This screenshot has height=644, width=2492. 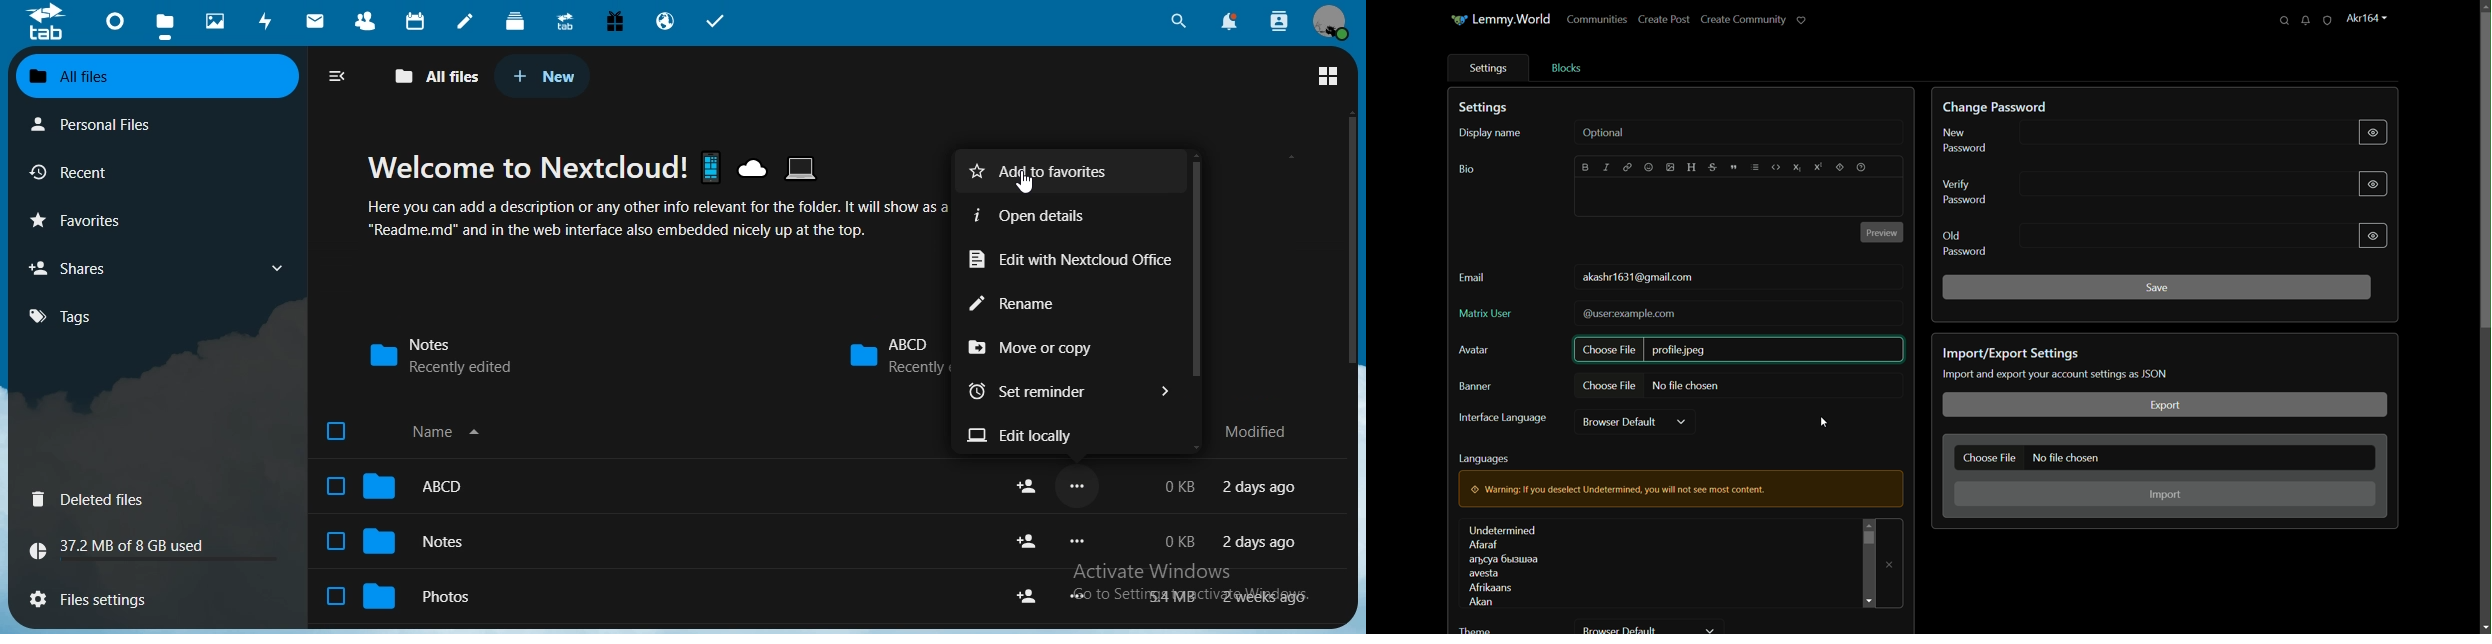 What do you see at coordinates (1278, 23) in the screenshot?
I see `search contacts` at bounding box center [1278, 23].